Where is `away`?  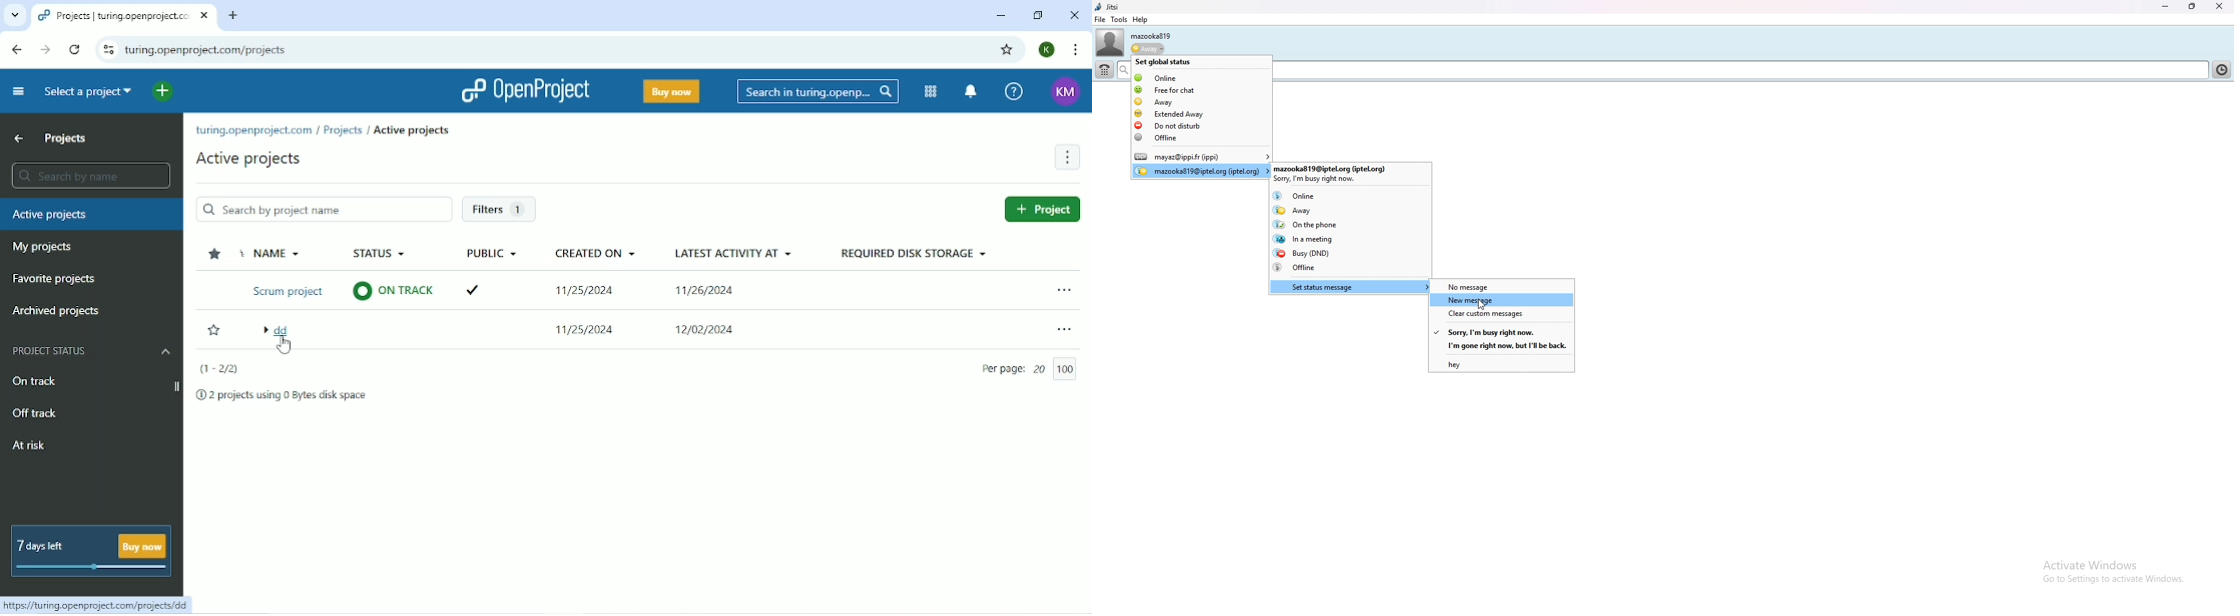
away is located at coordinates (1354, 209).